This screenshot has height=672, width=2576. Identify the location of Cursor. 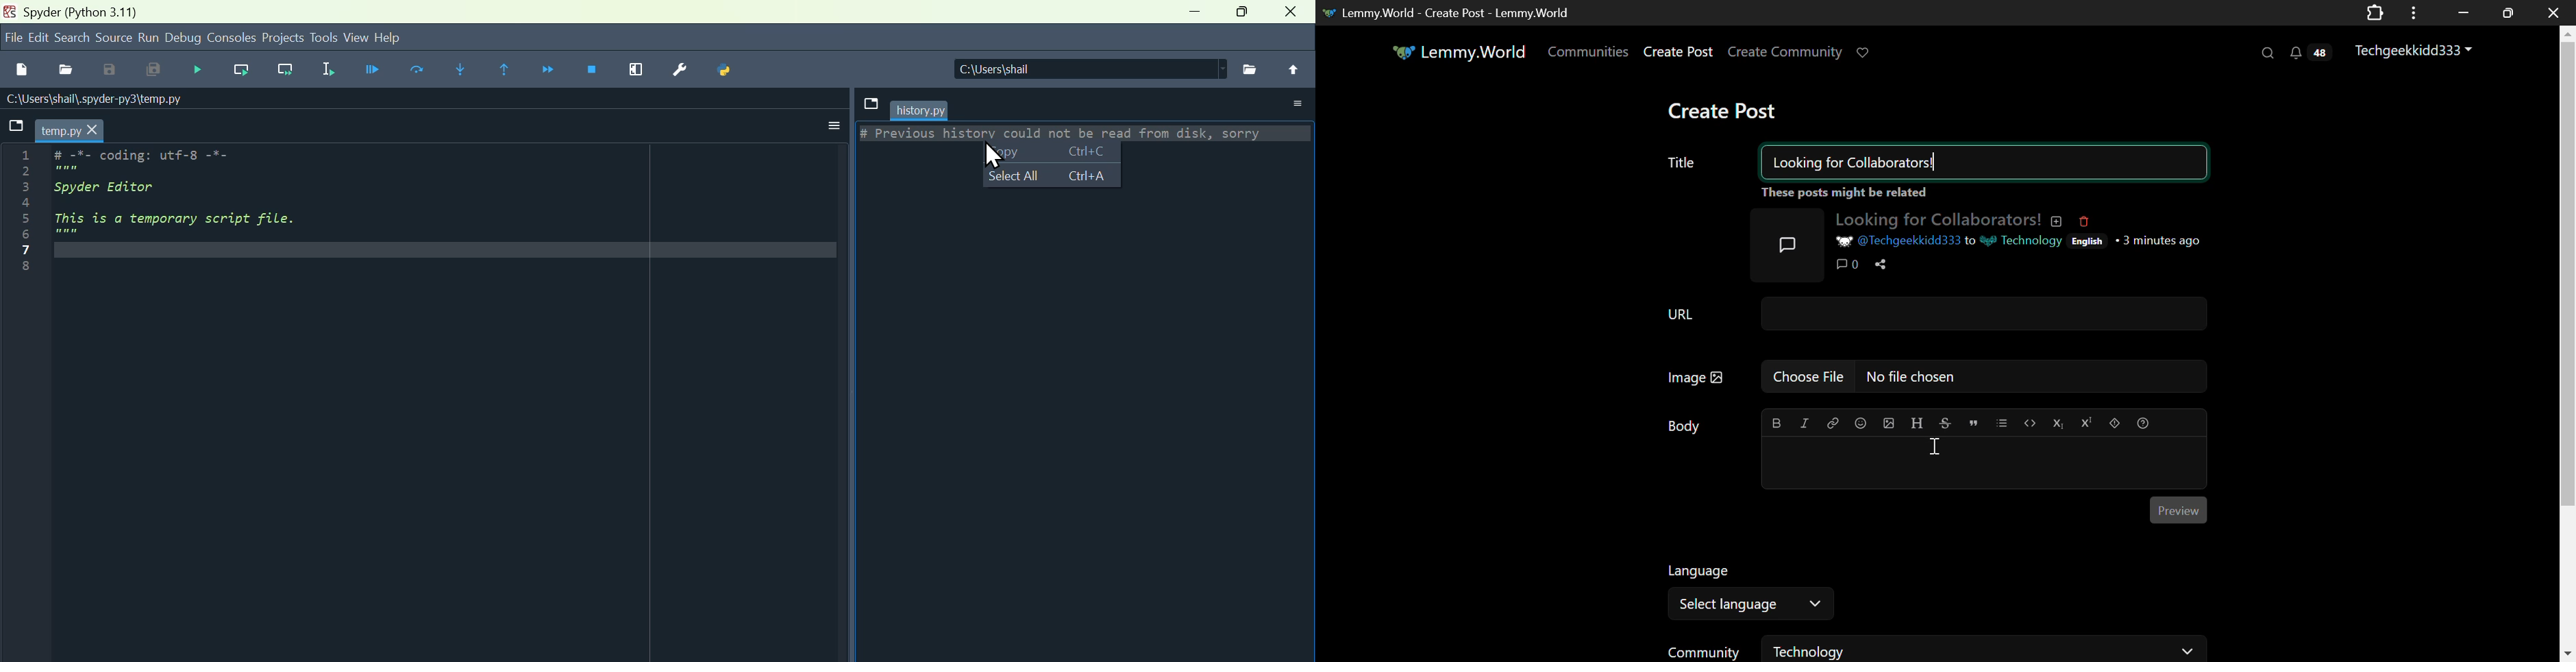
(998, 157).